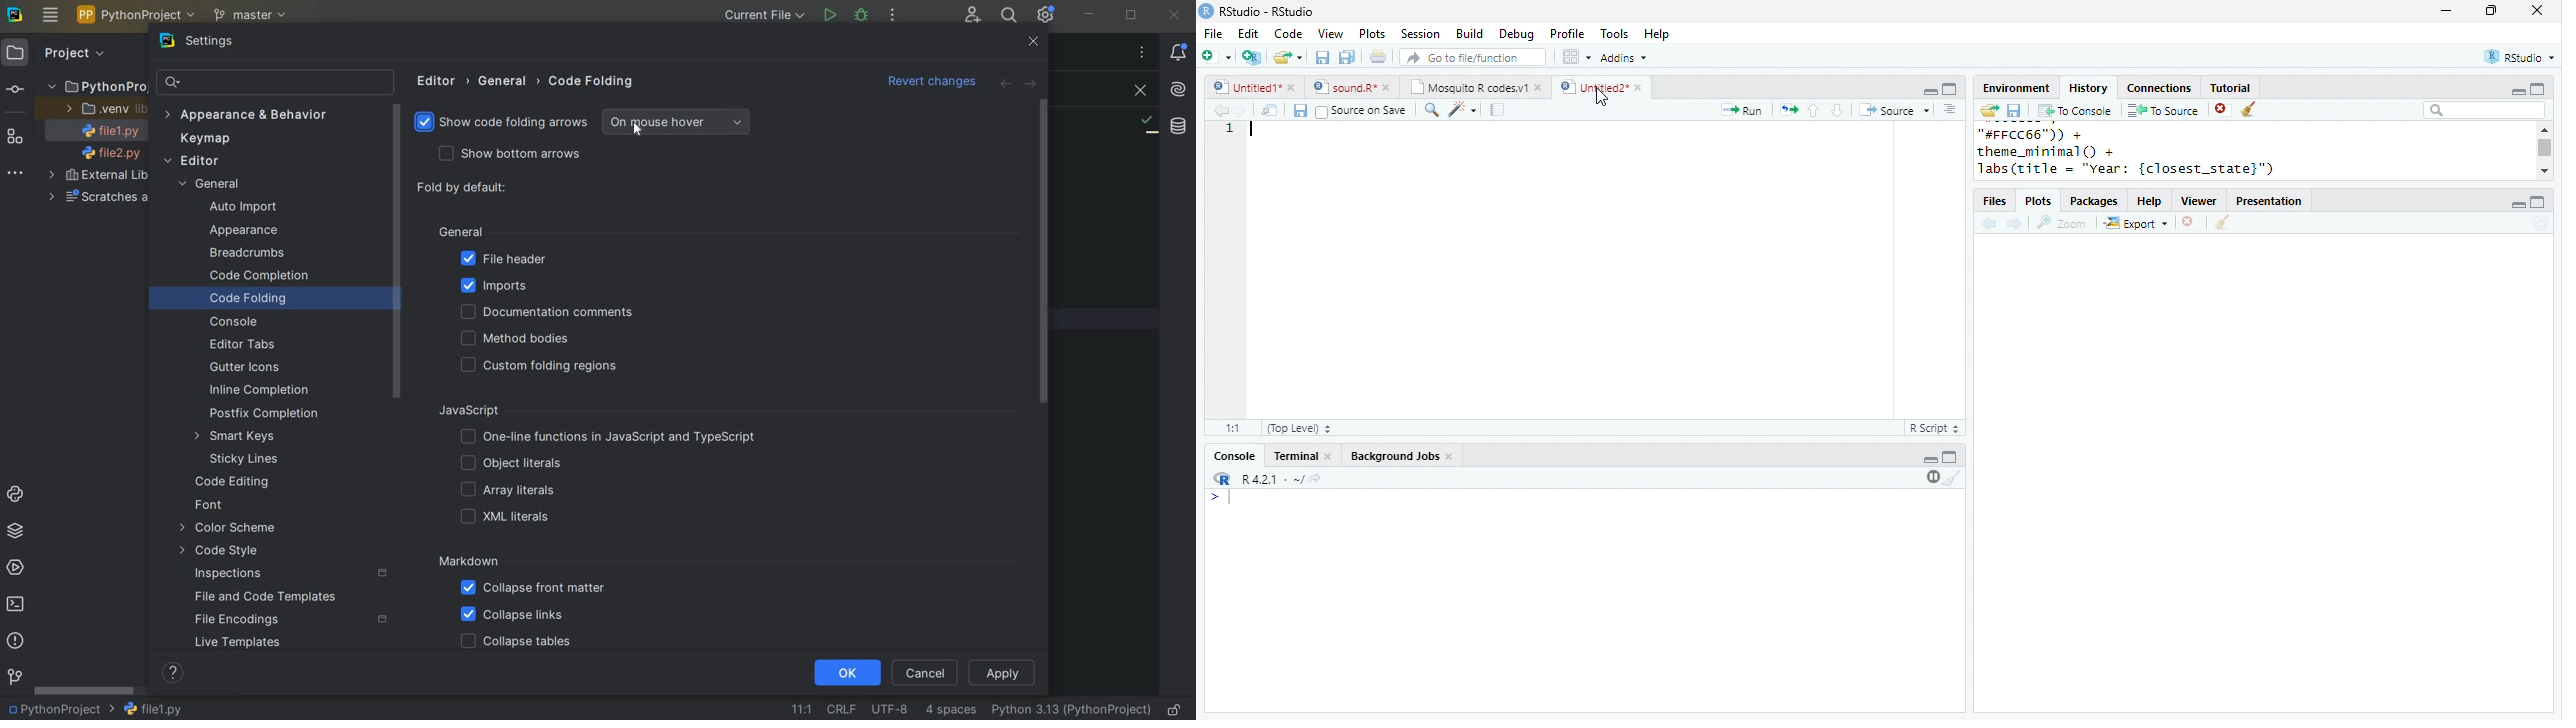 This screenshot has width=2576, height=728. Describe the element at coordinates (1517, 35) in the screenshot. I see `Debug` at that location.